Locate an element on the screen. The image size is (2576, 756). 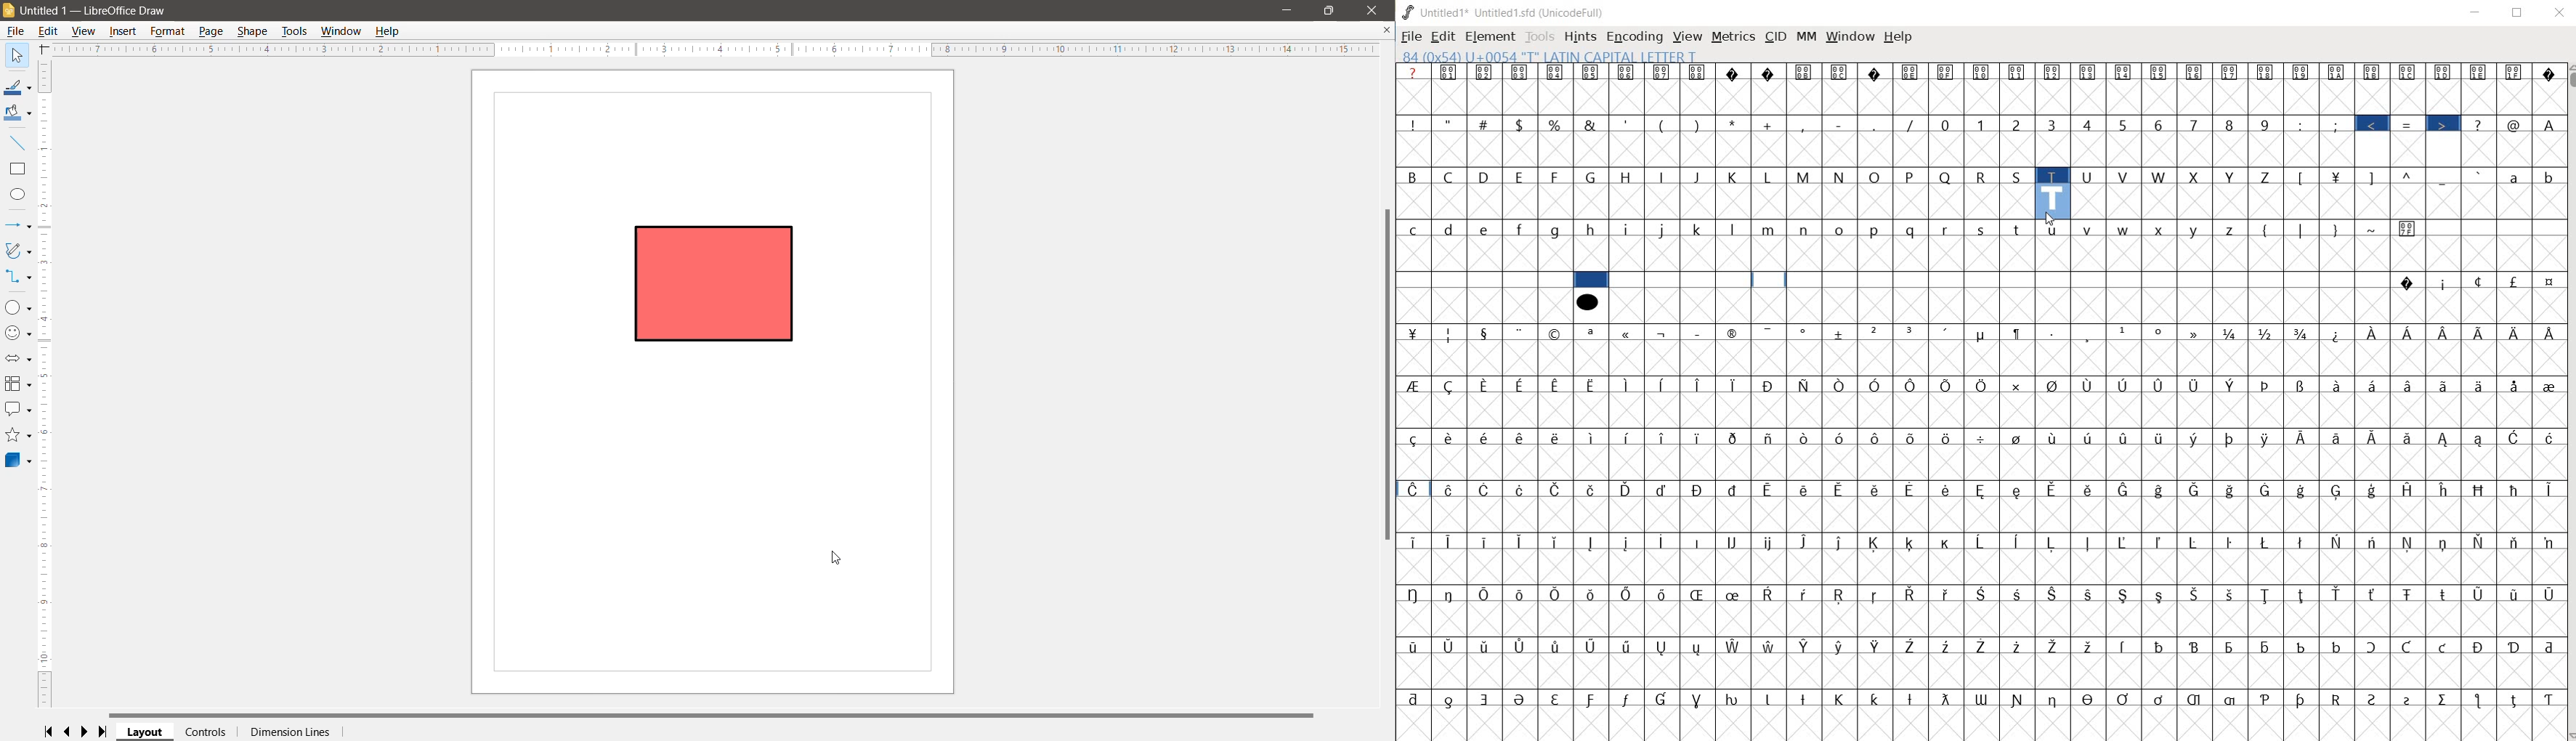
Symbol is located at coordinates (1806, 594).